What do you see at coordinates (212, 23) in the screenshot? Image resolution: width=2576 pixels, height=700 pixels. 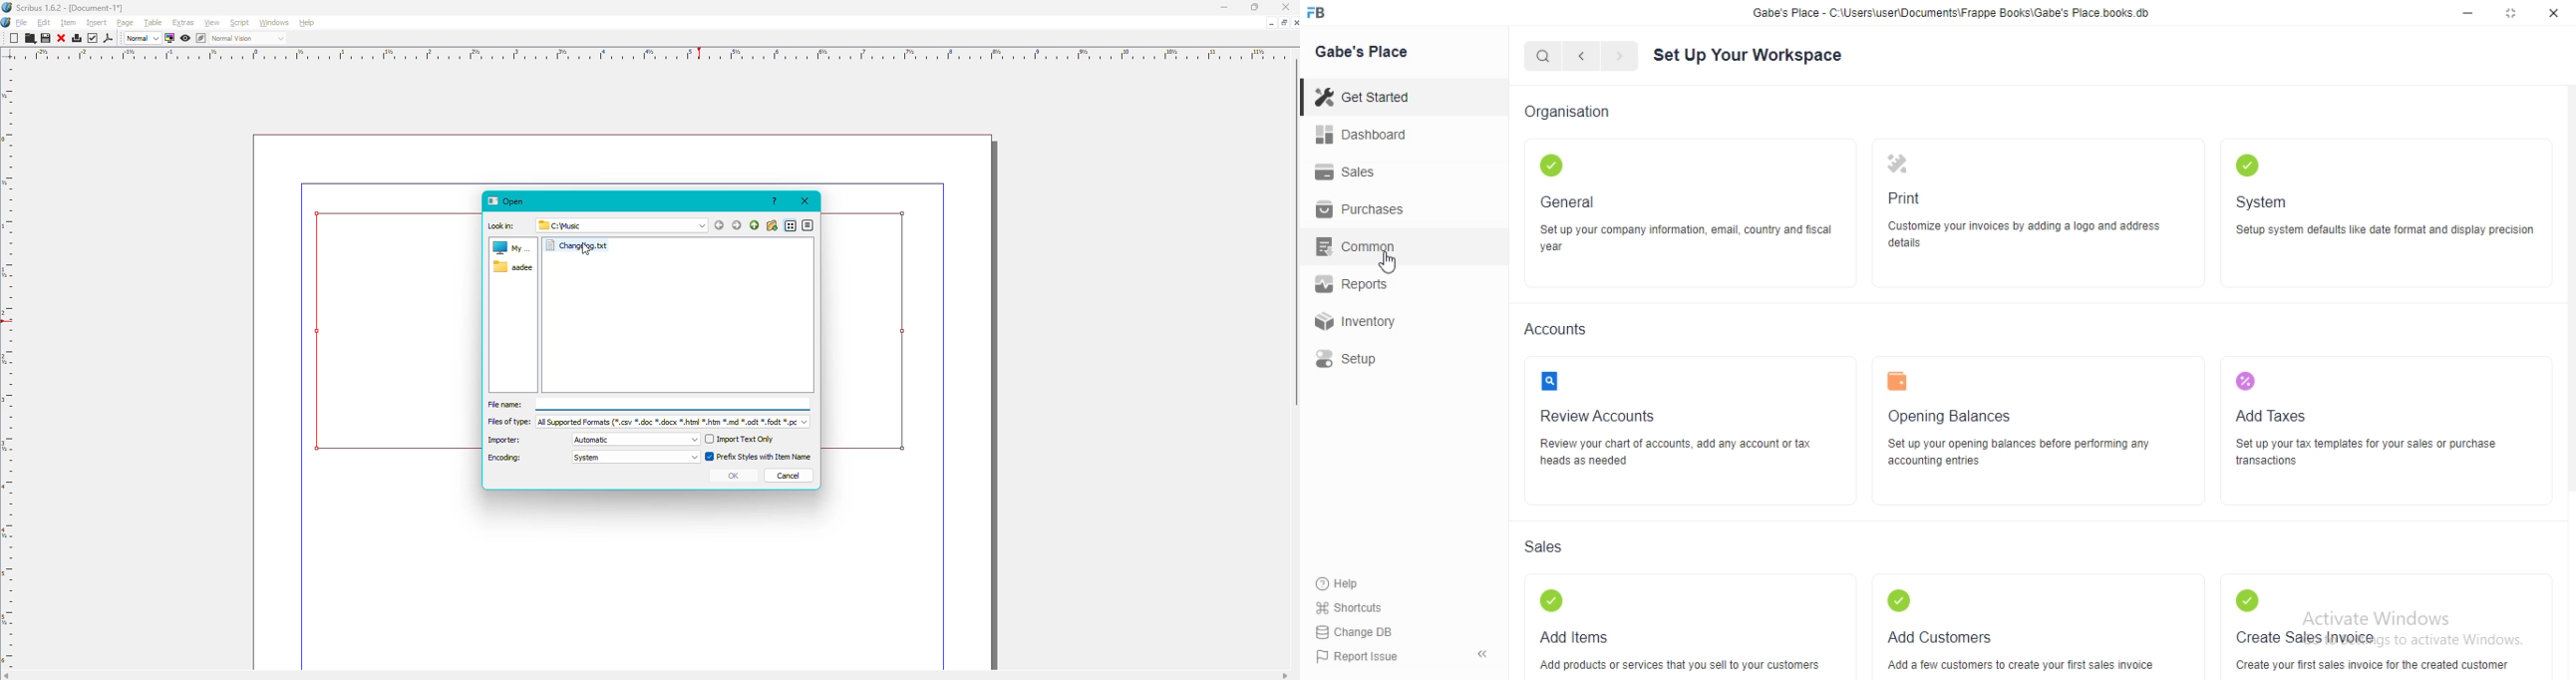 I see `View` at bounding box center [212, 23].